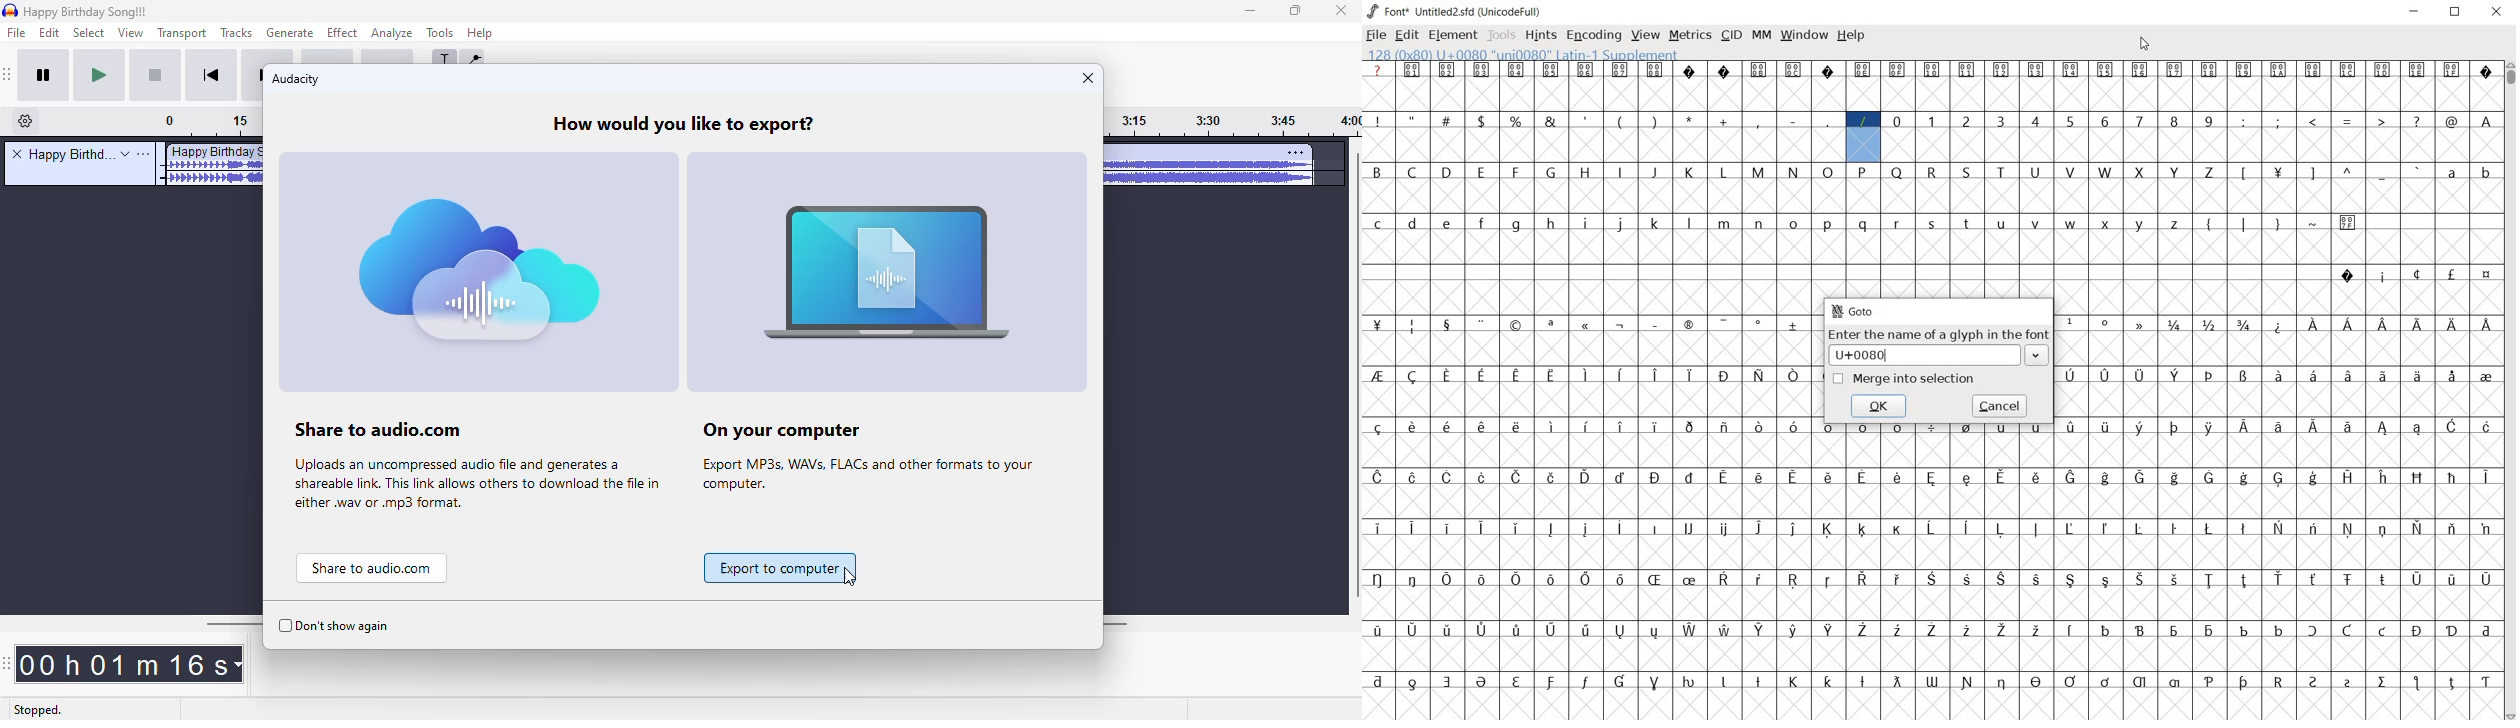 This screenshot has height=728, width=2520. I want to click on glyph, so click(2418, 477).